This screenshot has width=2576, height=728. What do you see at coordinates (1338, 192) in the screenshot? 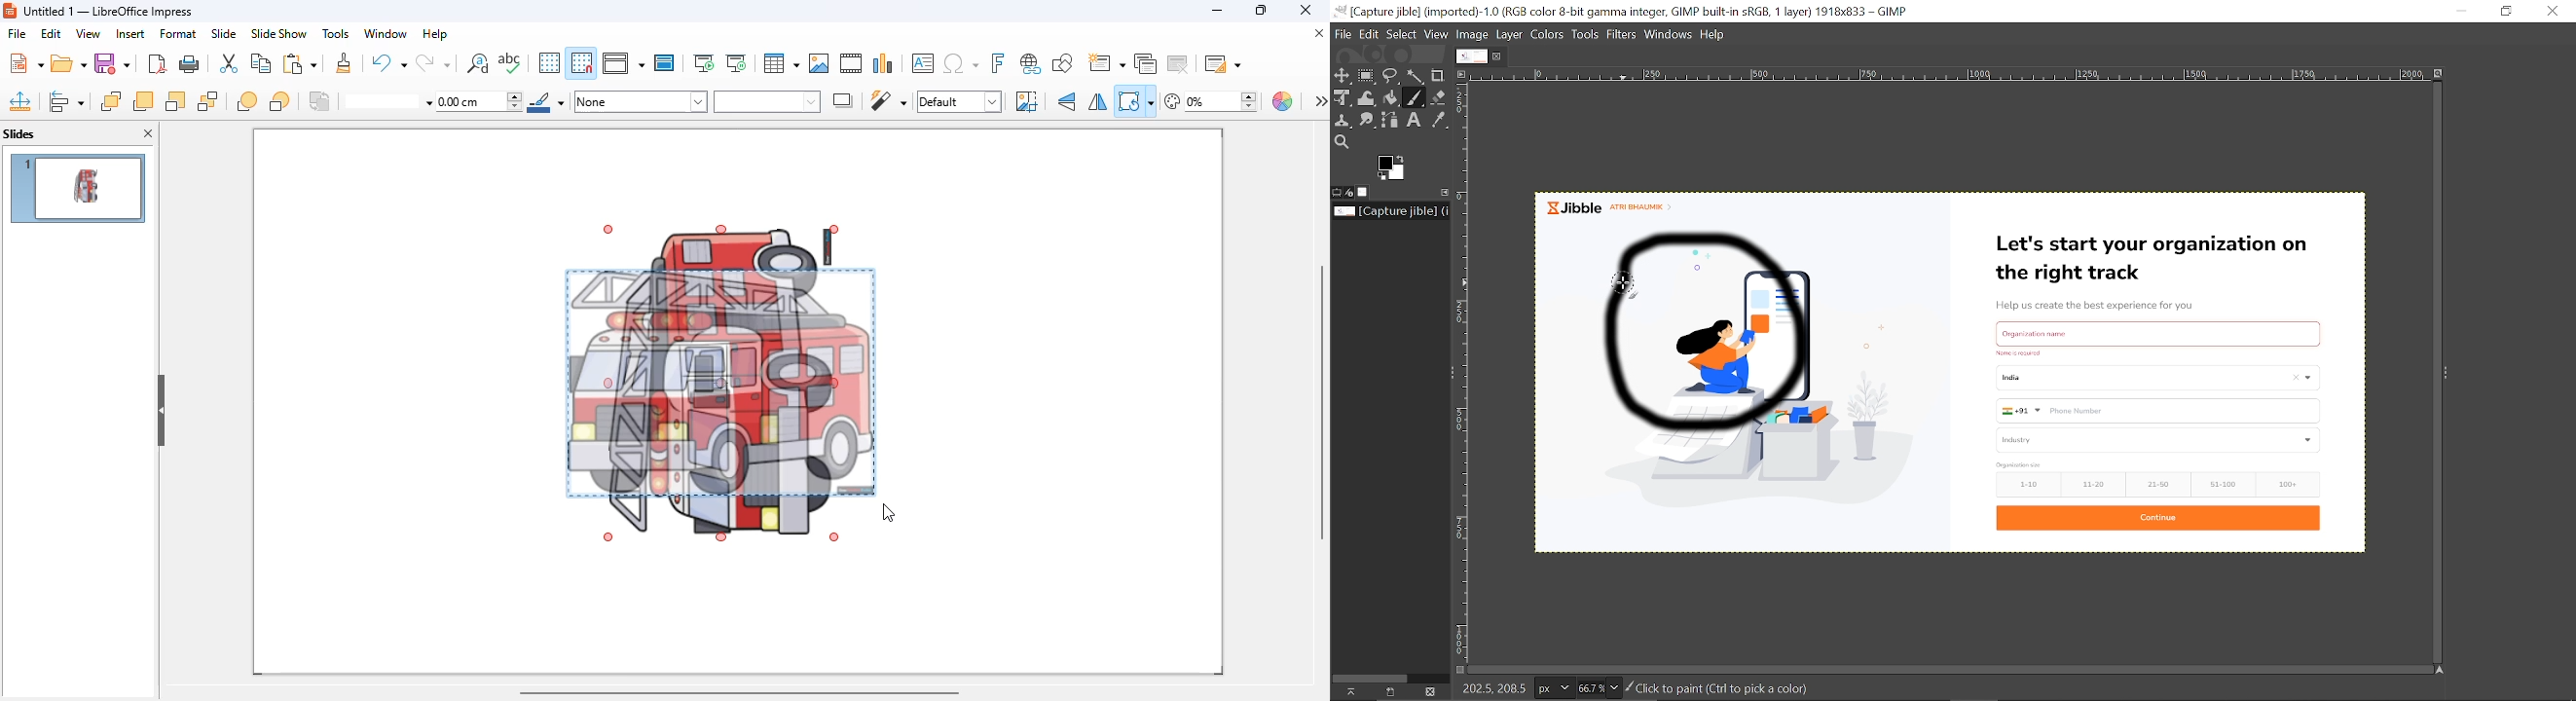
I see `Tool options` at bounding box center [1338, 192].